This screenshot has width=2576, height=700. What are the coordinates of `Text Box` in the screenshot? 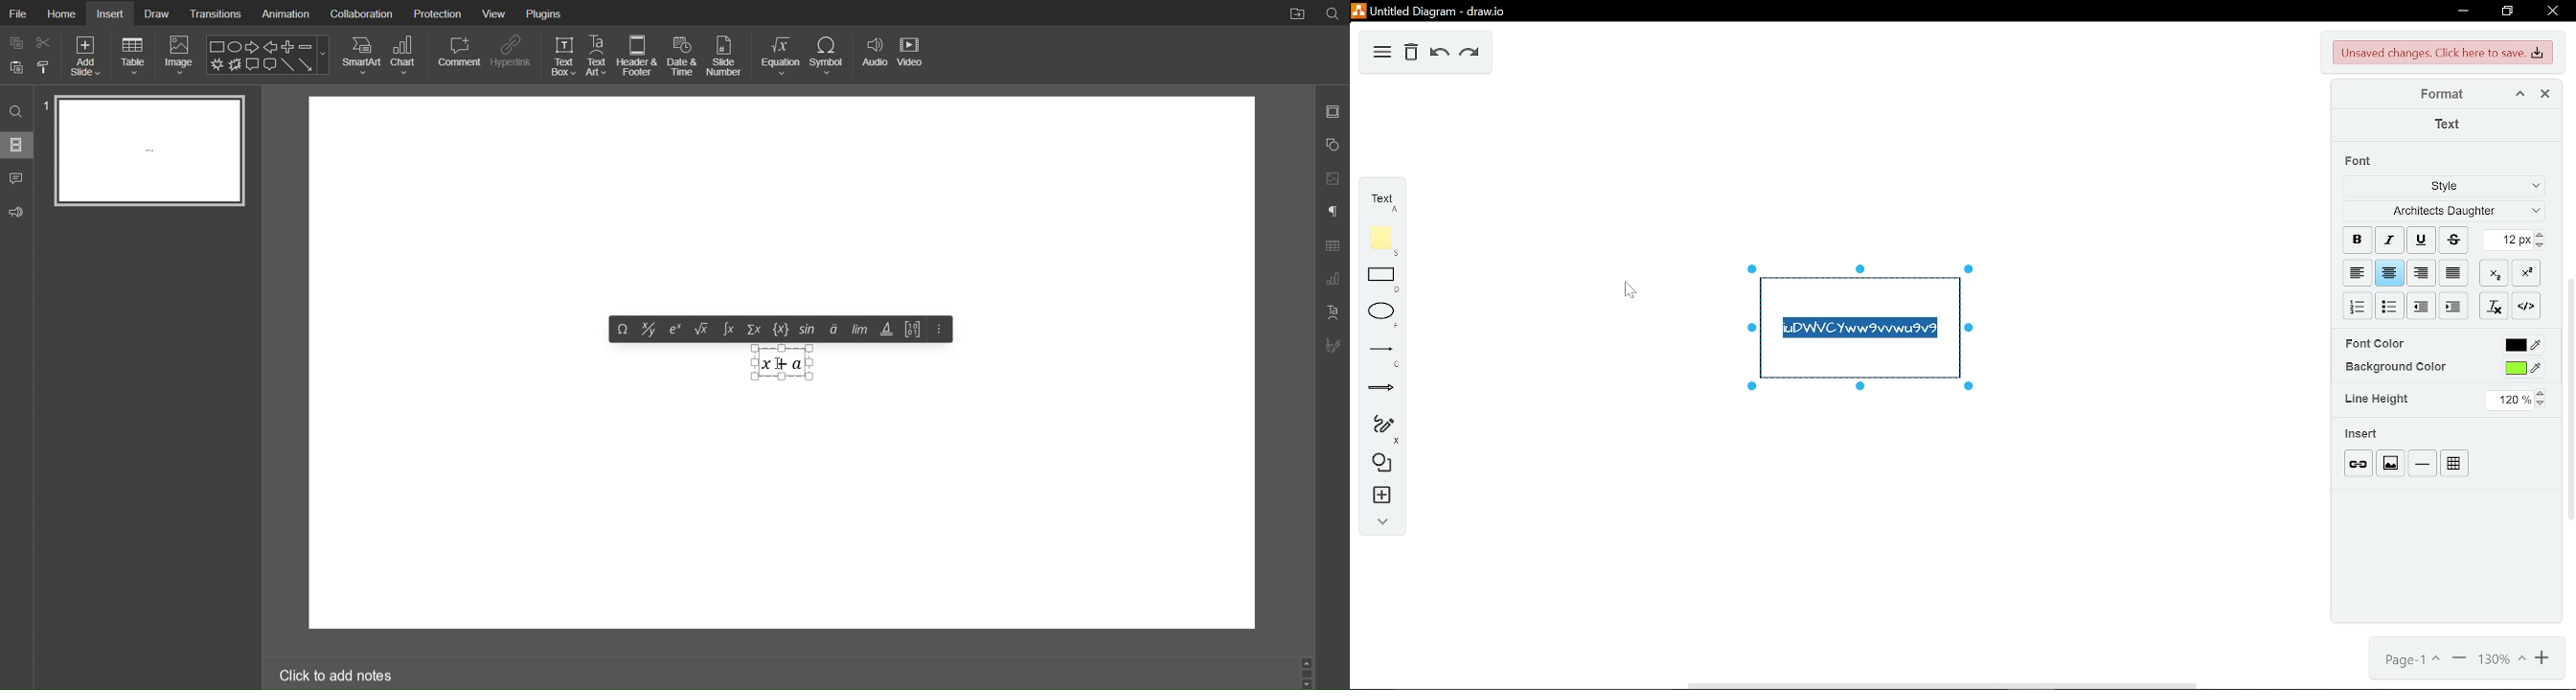 It's located at (561, 56).